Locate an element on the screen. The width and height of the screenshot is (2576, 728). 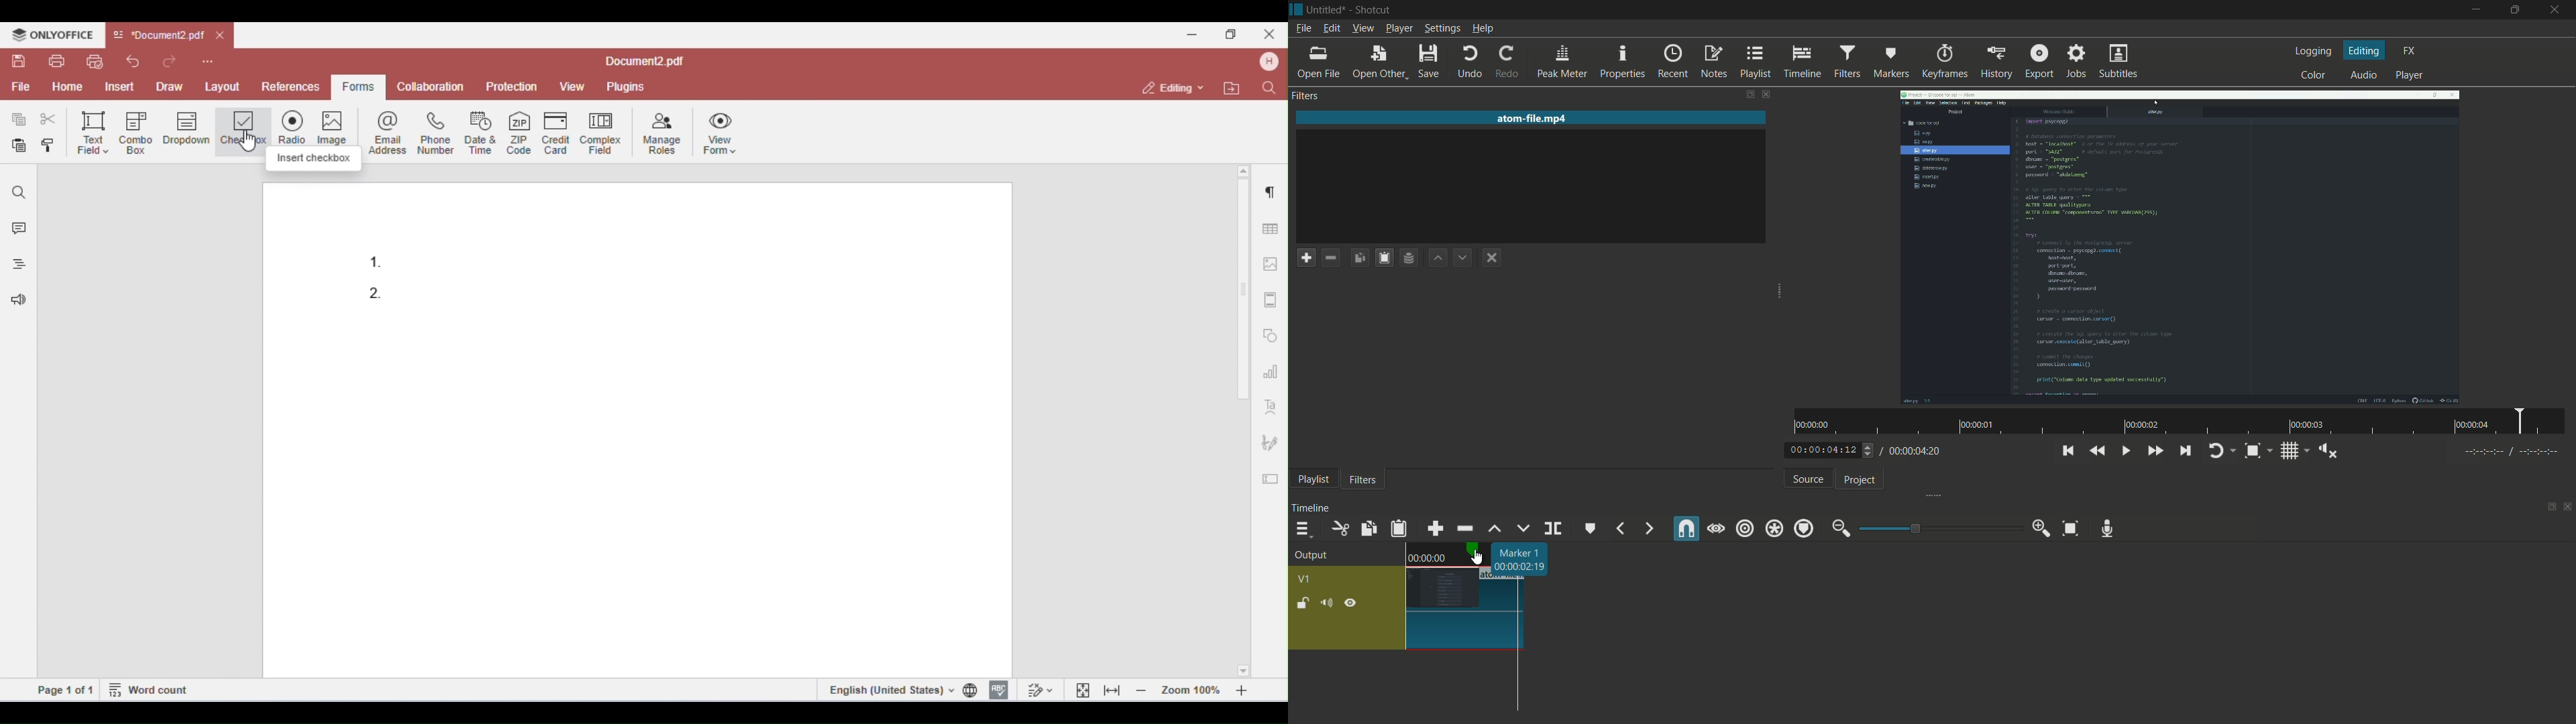
adjustment bar is located at coordinates (1937, 529).